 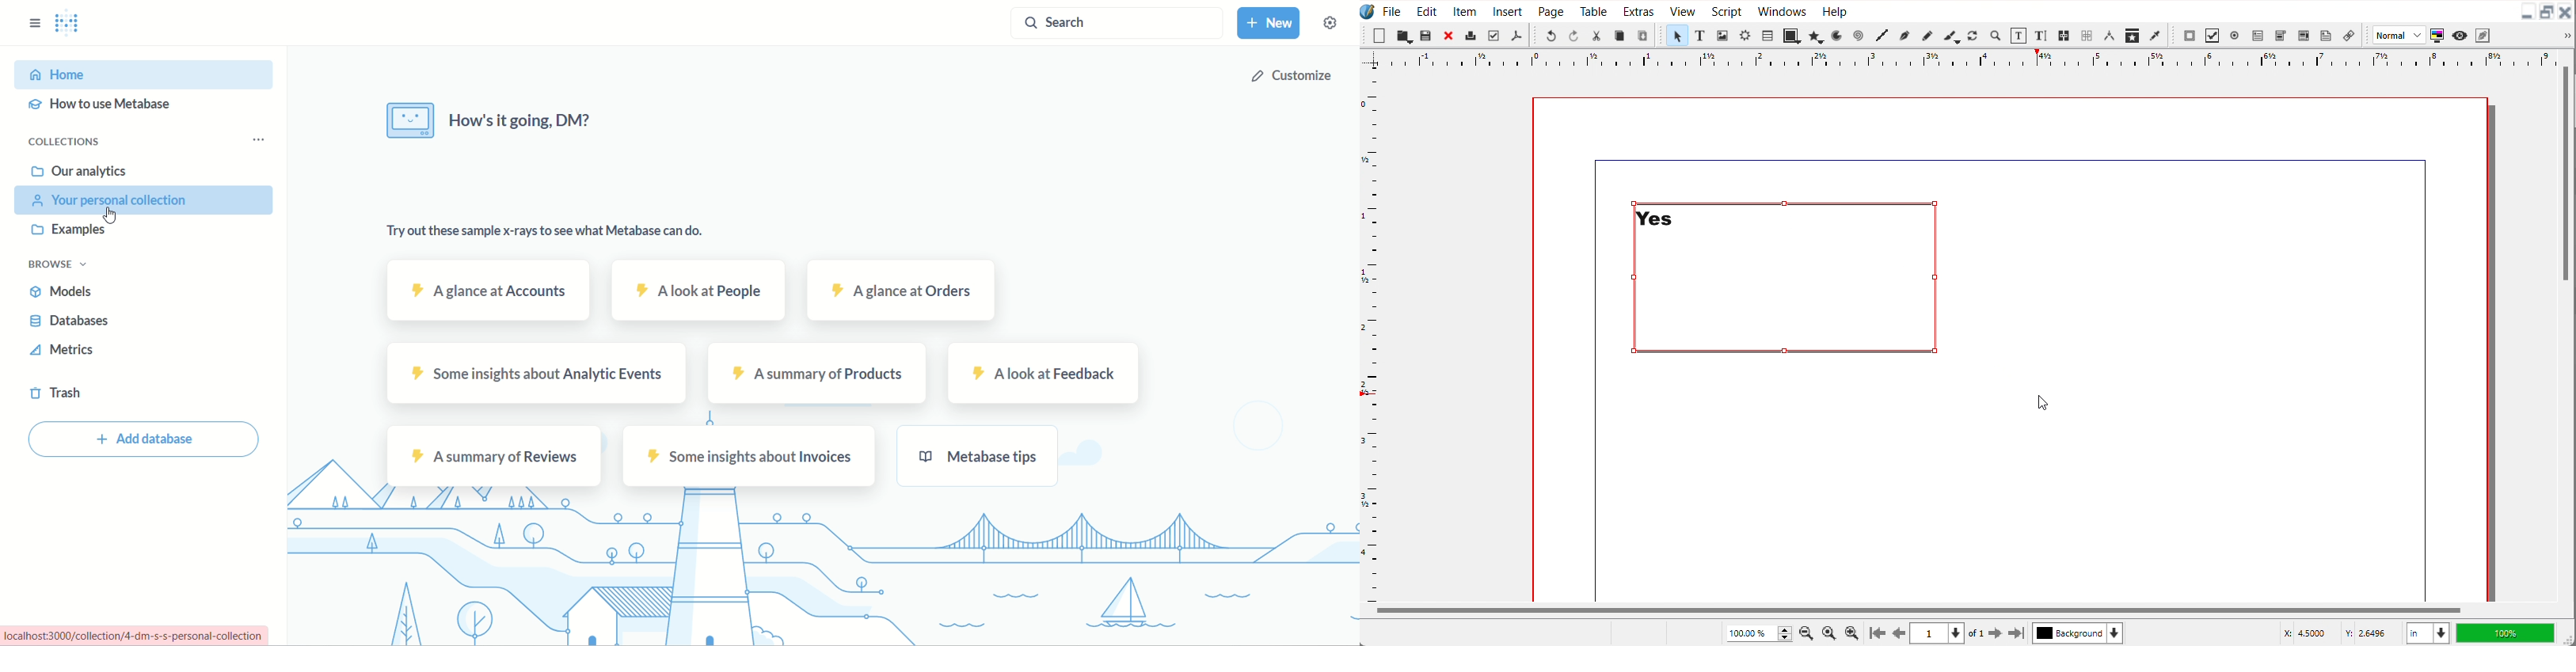 I want to click on PDF Push button, so click(x=2190, y=35).